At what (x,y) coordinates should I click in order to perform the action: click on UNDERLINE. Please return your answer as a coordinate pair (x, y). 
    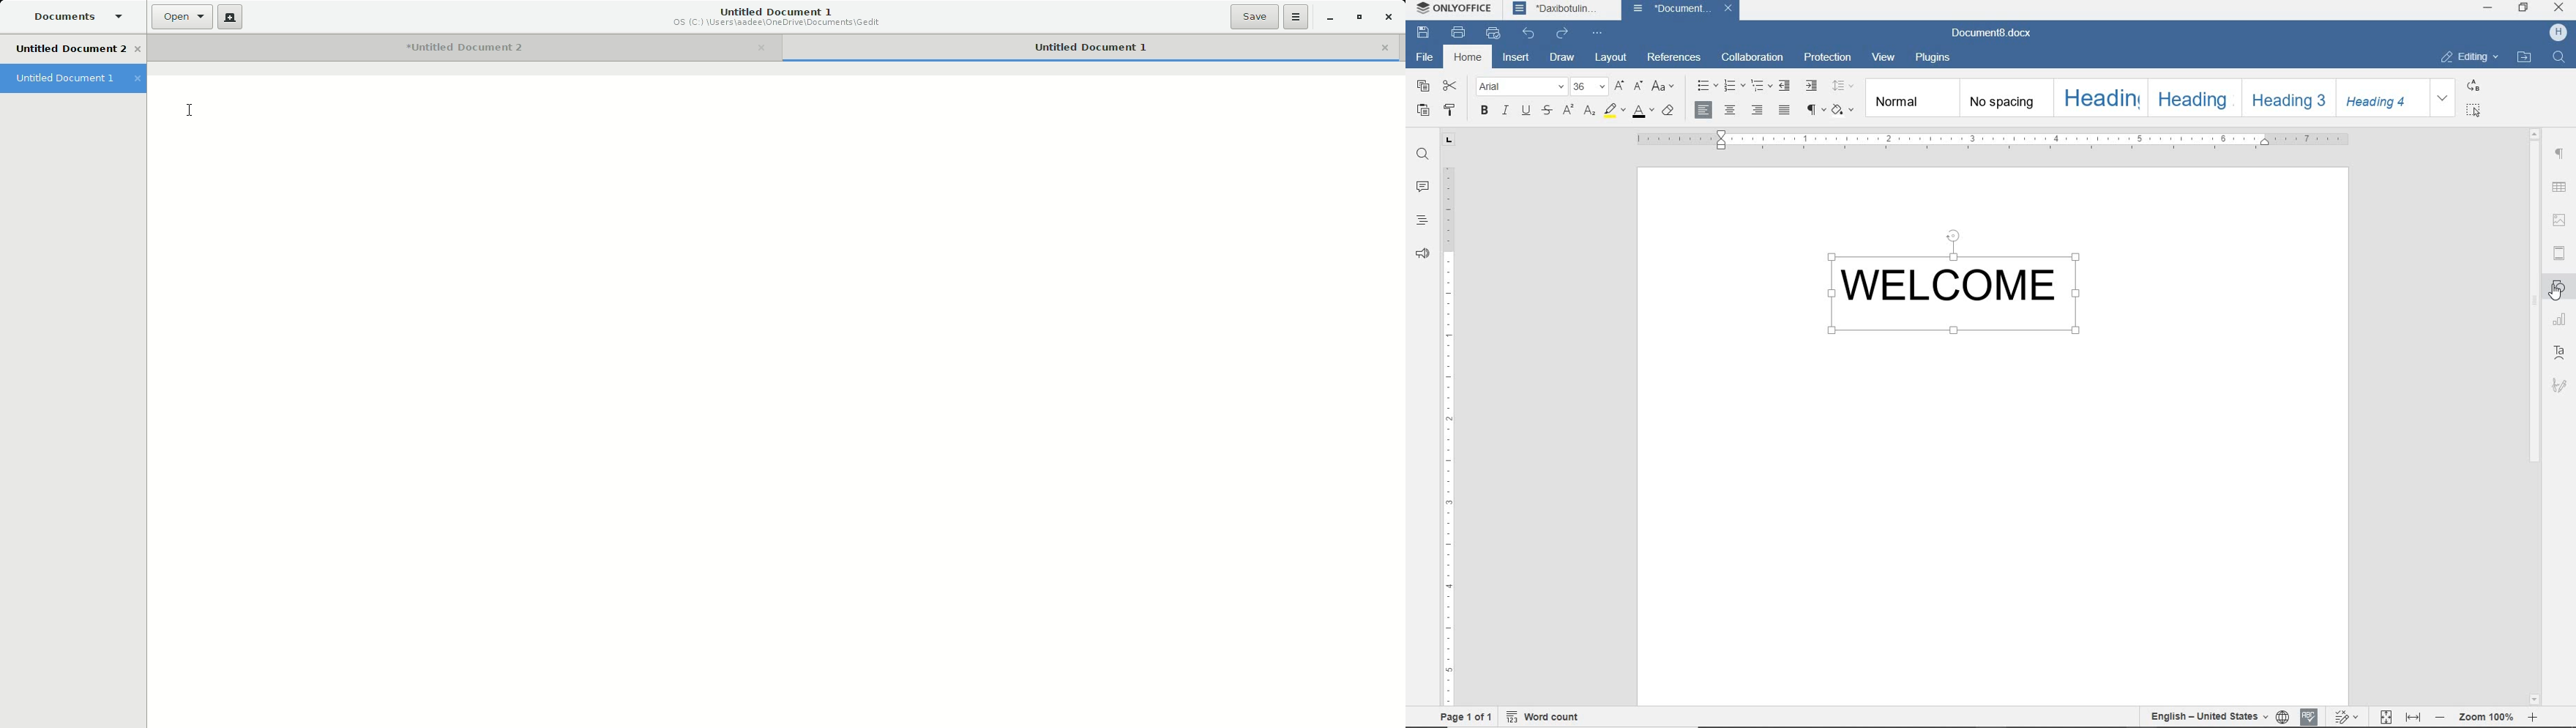
    Looking at the image, I should click on (1527, 109).